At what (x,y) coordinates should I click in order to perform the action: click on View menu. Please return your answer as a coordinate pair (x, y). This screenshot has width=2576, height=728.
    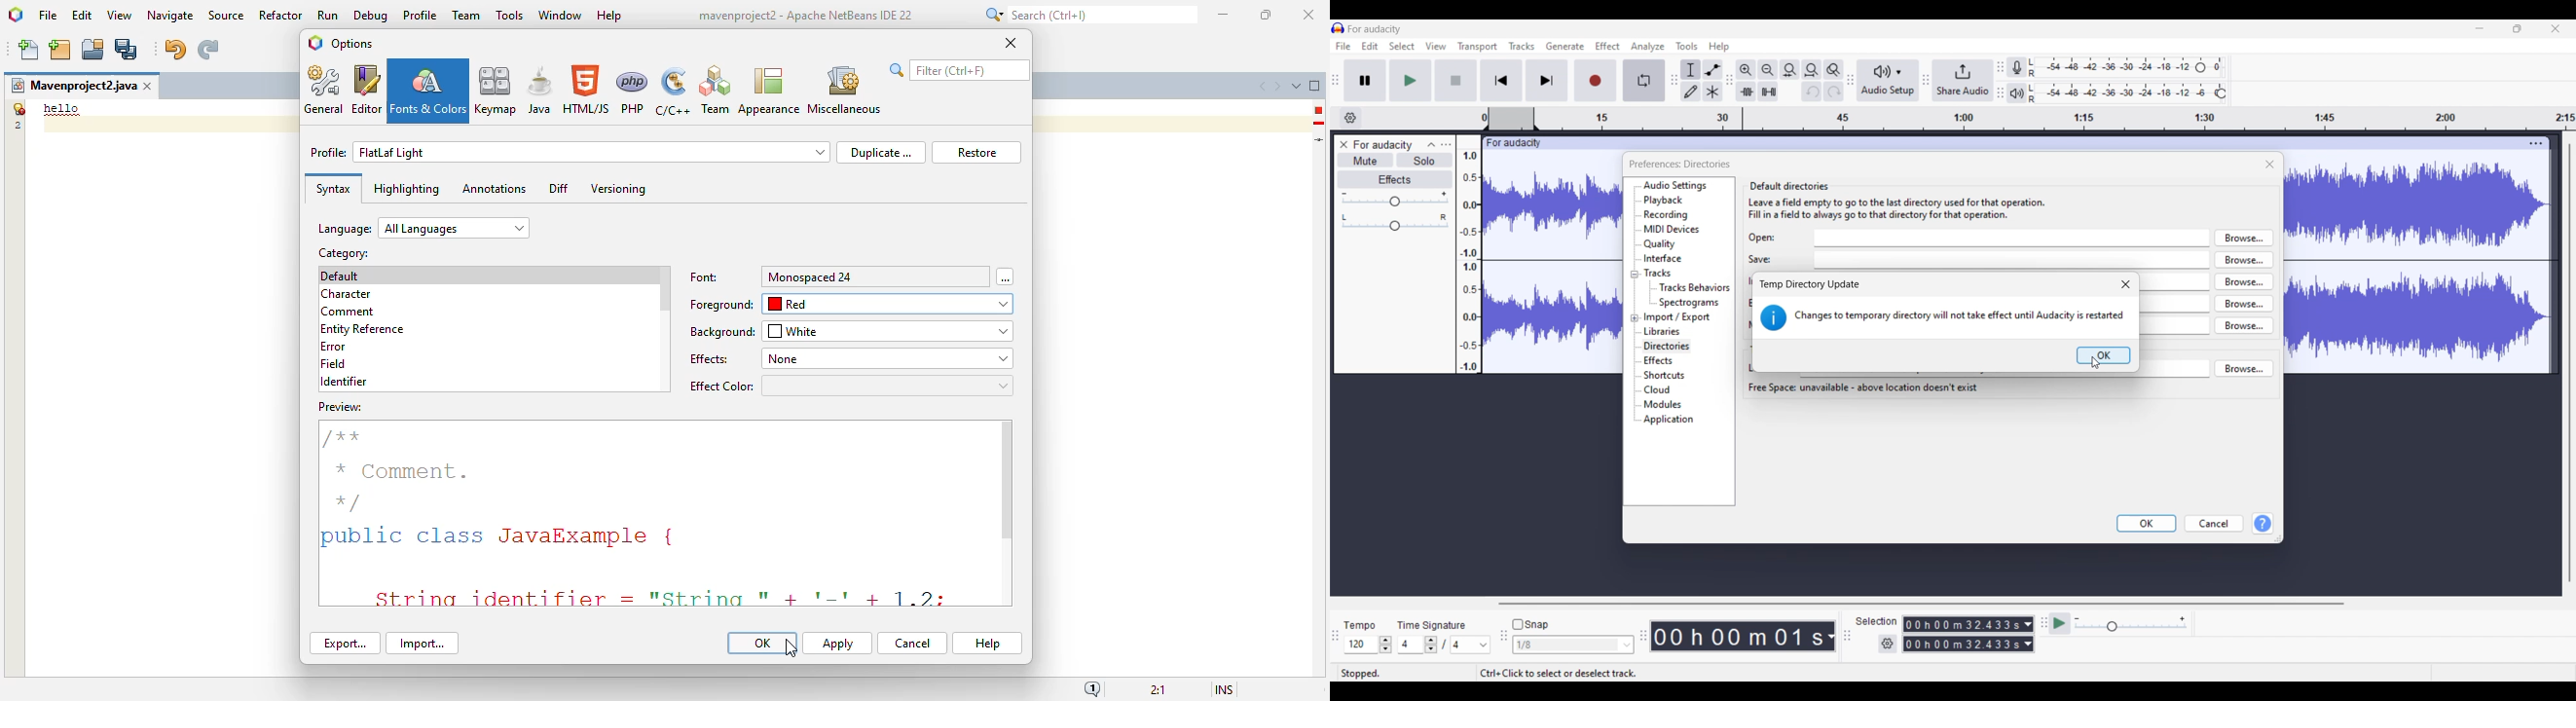
    Looking at the image, I should click on (1436, 46).